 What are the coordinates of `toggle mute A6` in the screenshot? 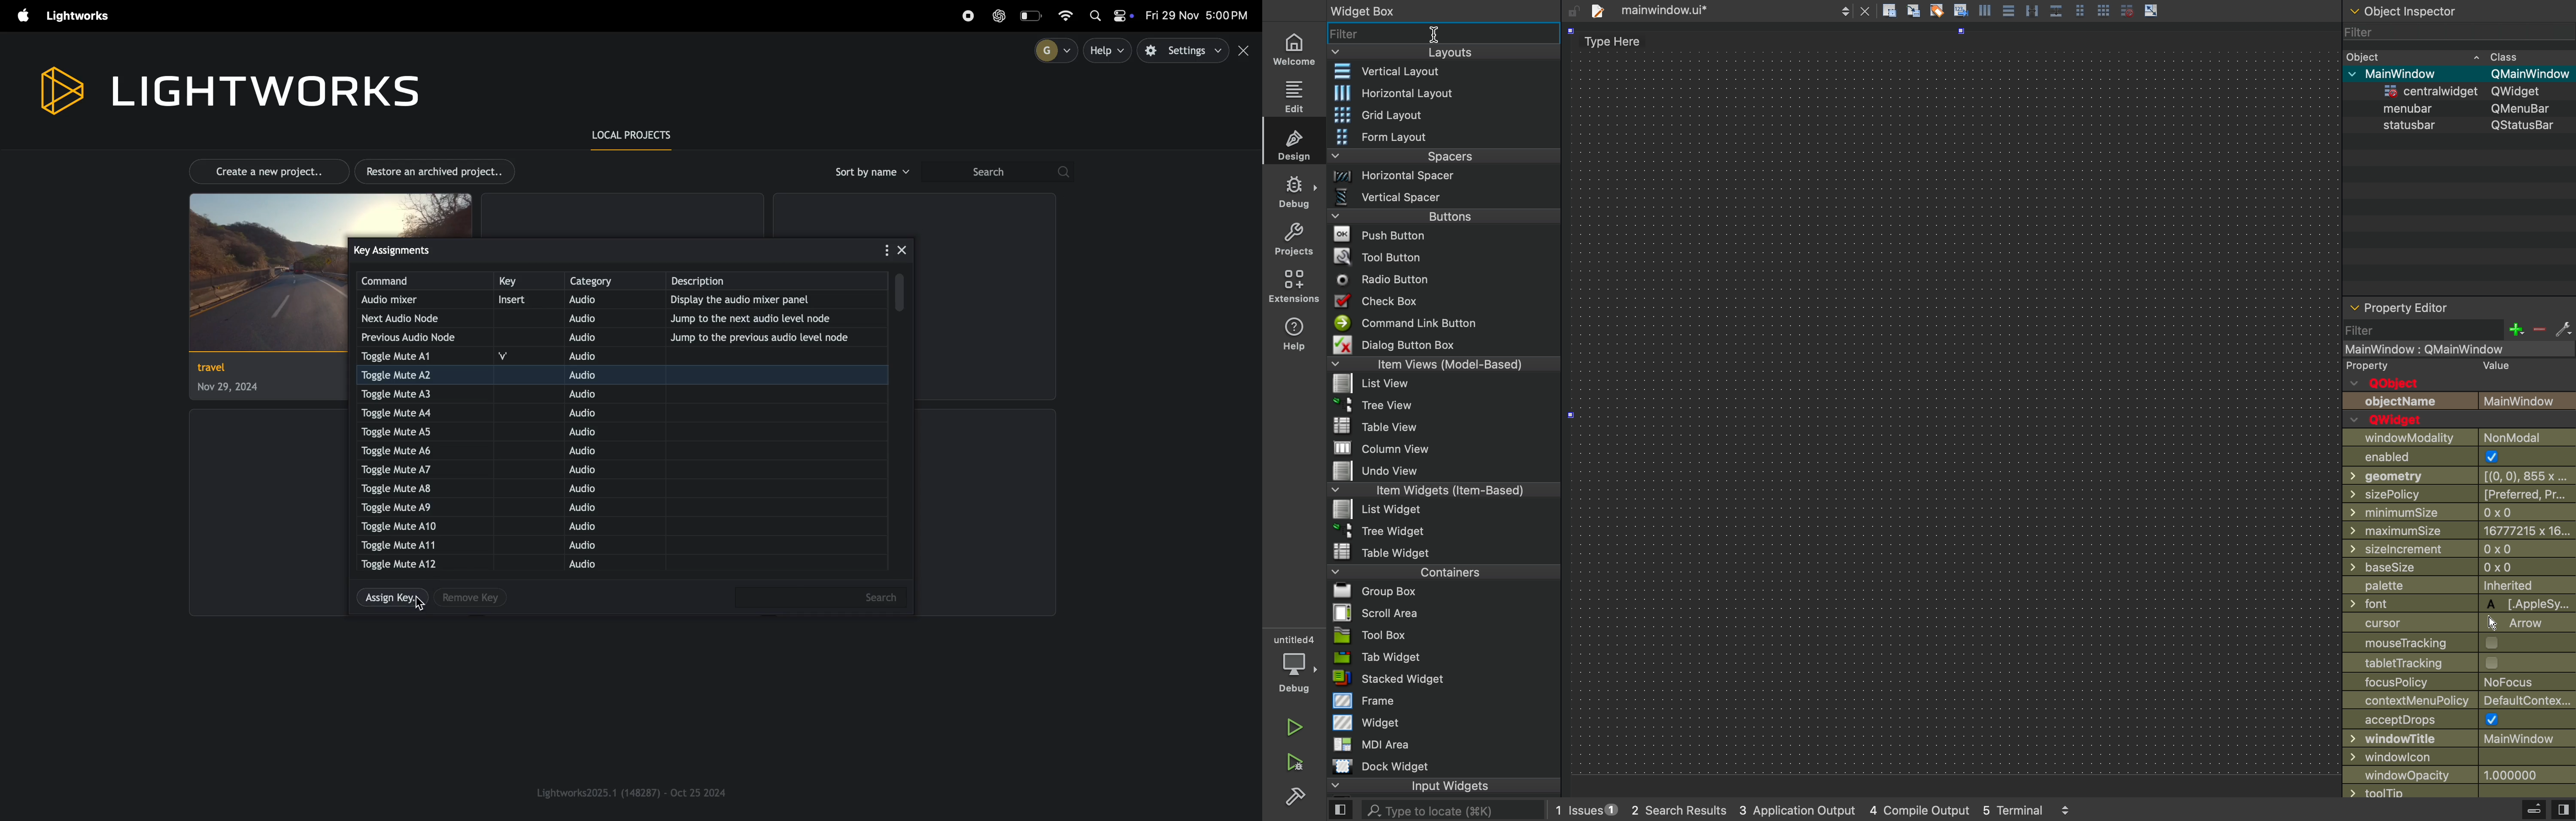 It's located at (410, 450).